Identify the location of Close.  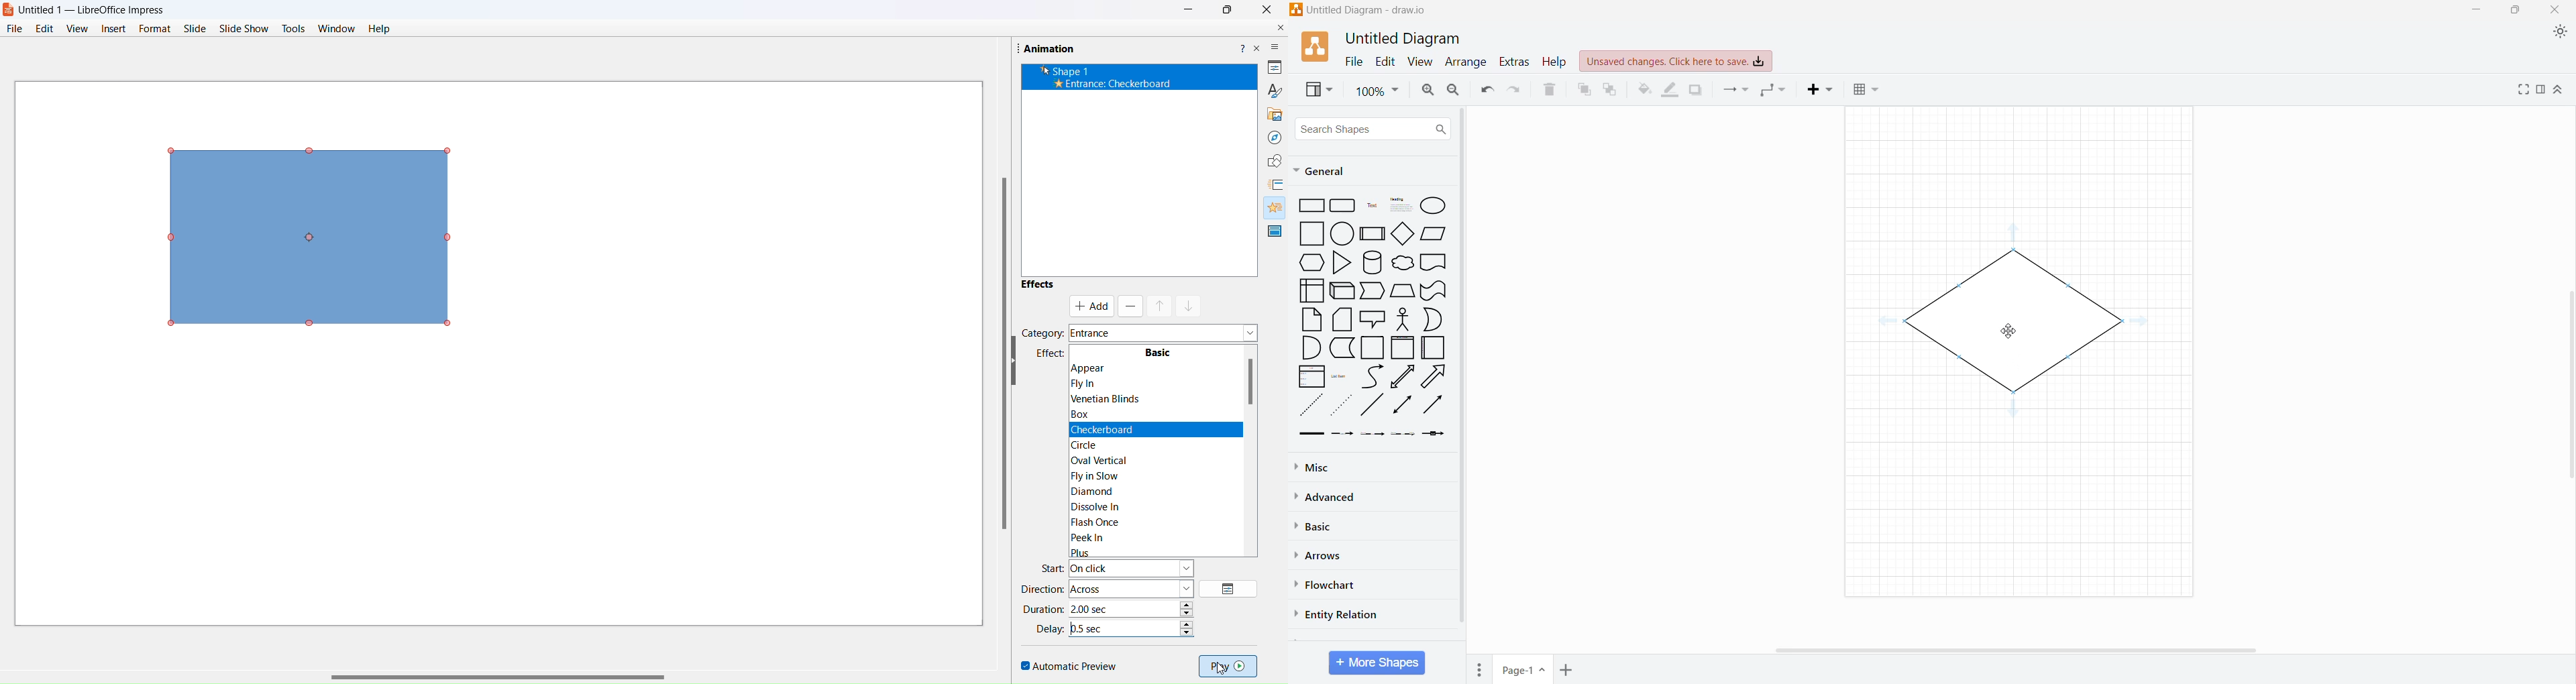
(1271, 12).